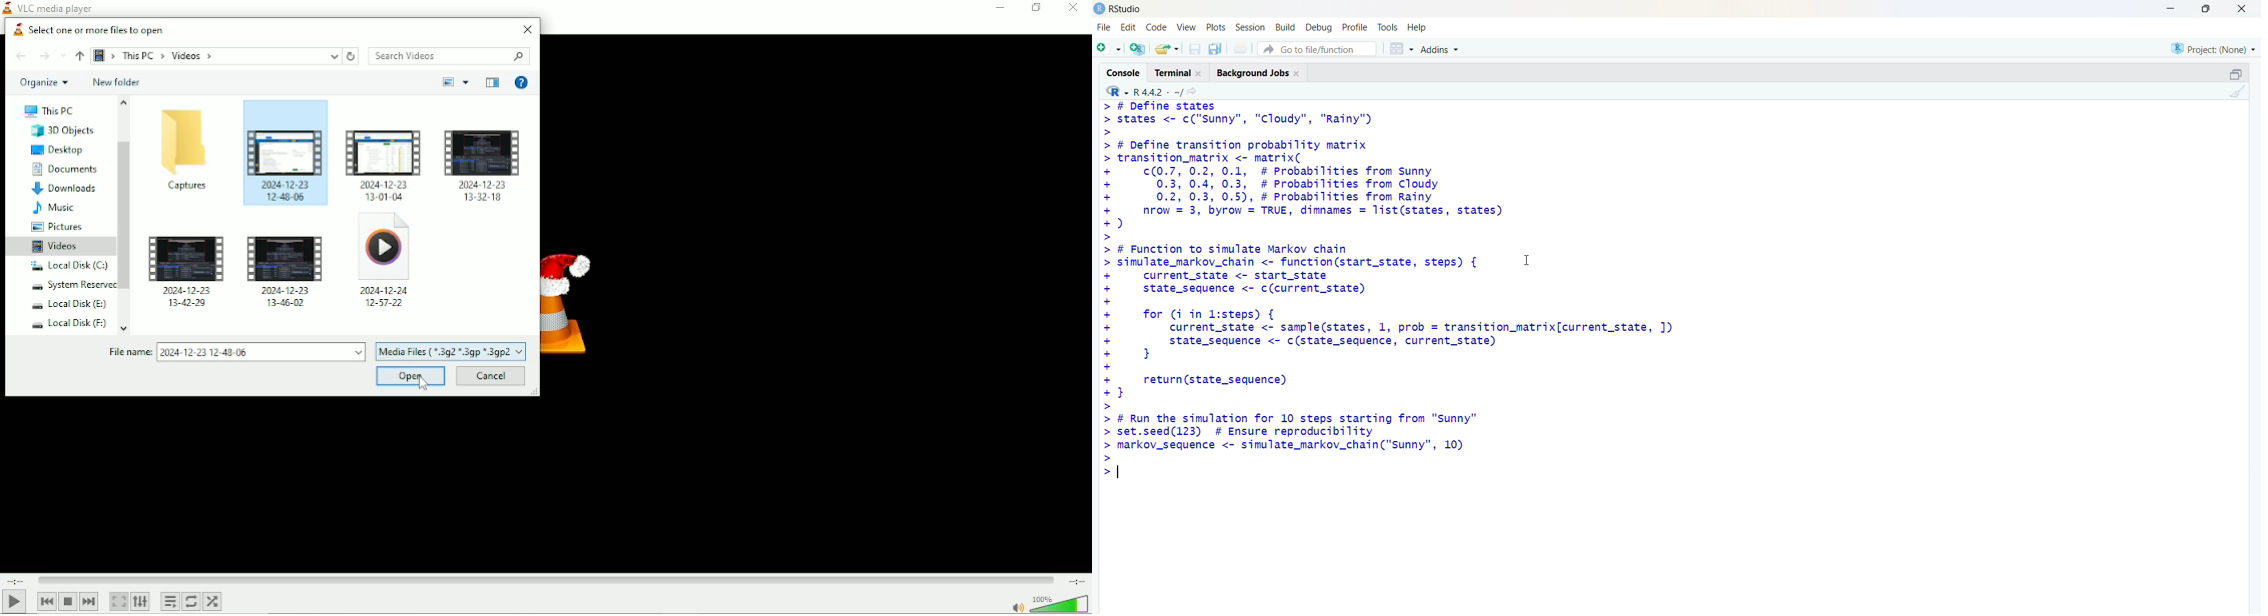  I want to click on build, so click(1285, 27).